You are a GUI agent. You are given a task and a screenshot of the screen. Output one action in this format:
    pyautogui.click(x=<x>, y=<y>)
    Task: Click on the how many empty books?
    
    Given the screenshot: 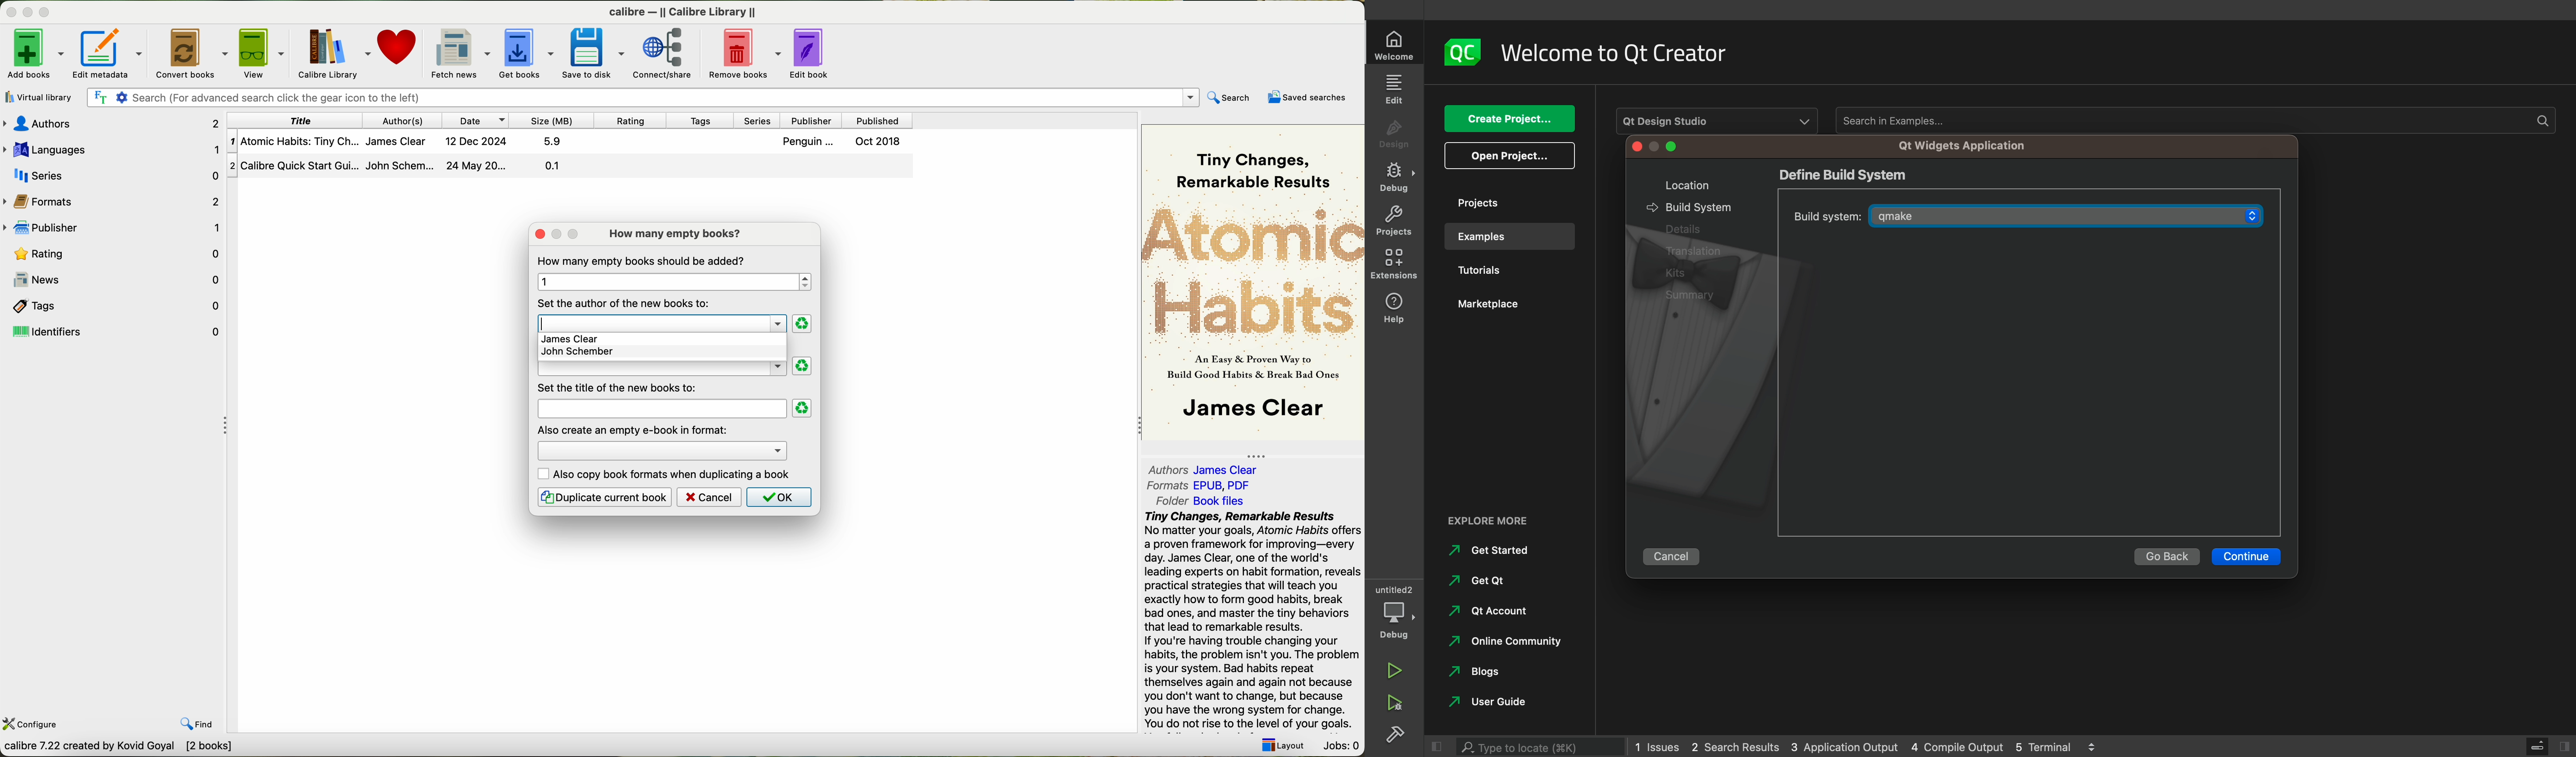 What is the action you would take?
    pyautogui.click(x=678, y=234)
    